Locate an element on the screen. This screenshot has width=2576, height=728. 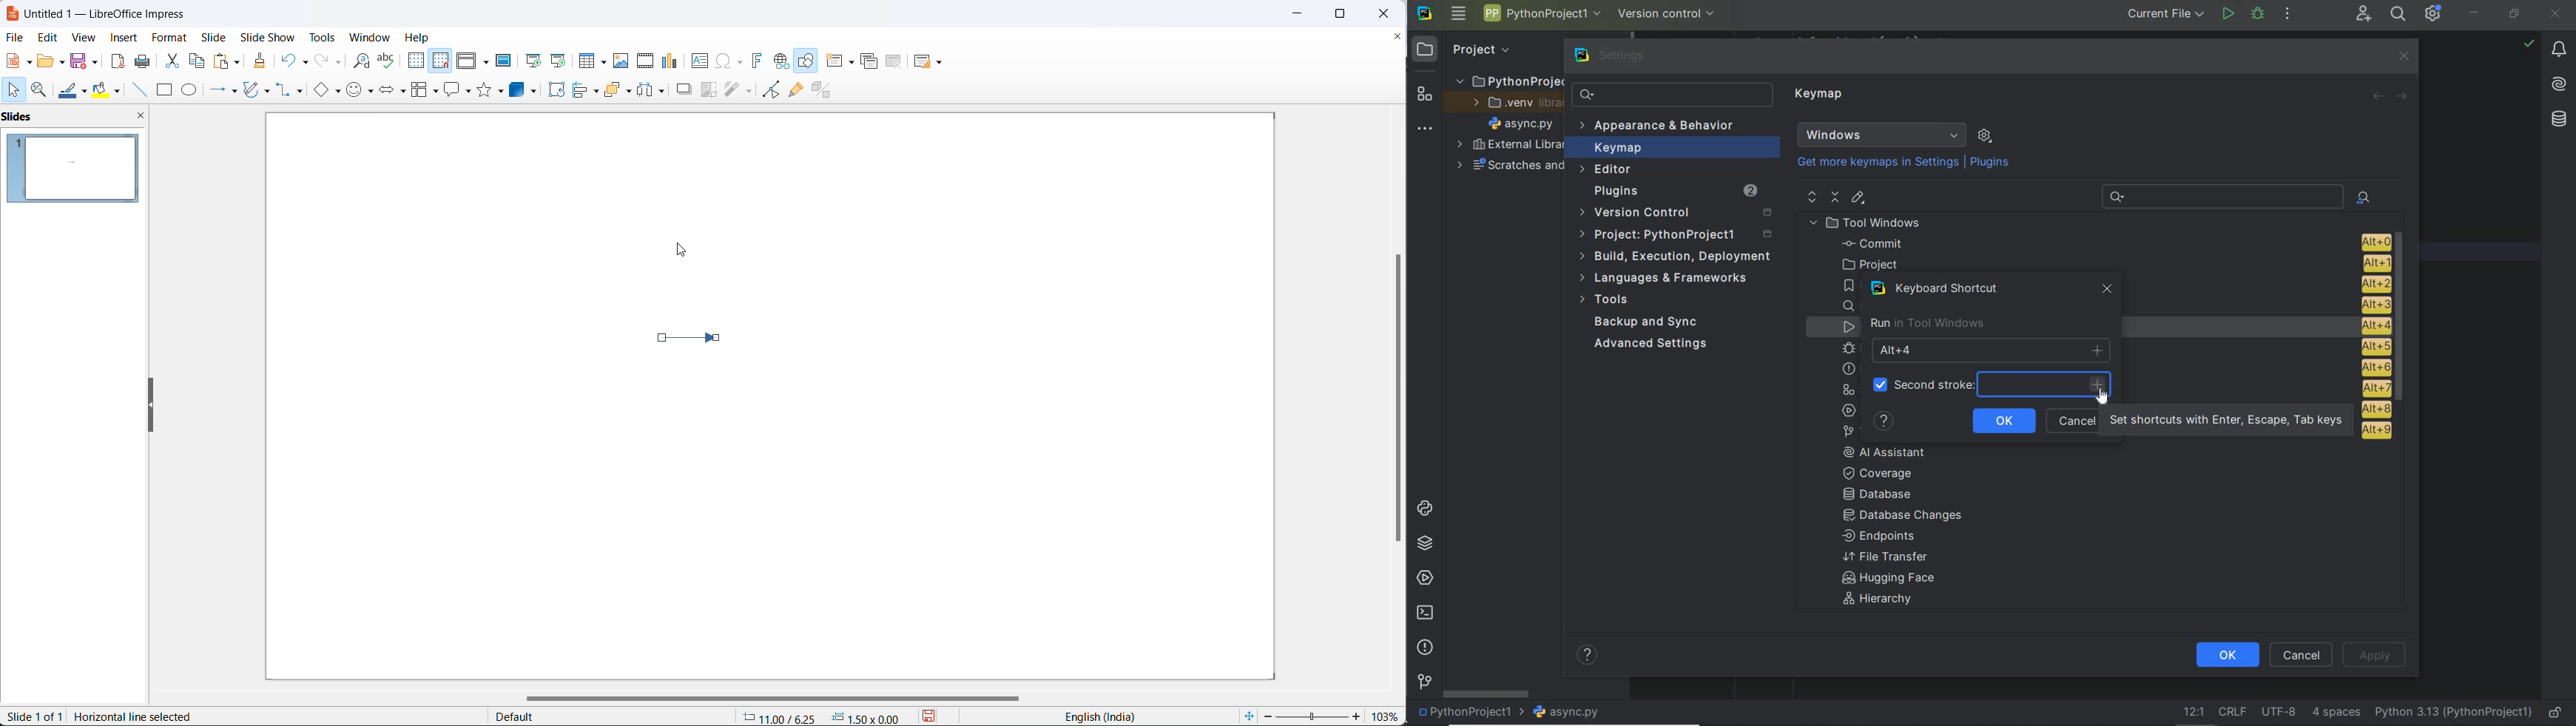
zoom slider is located at coordinates (1313, 714).